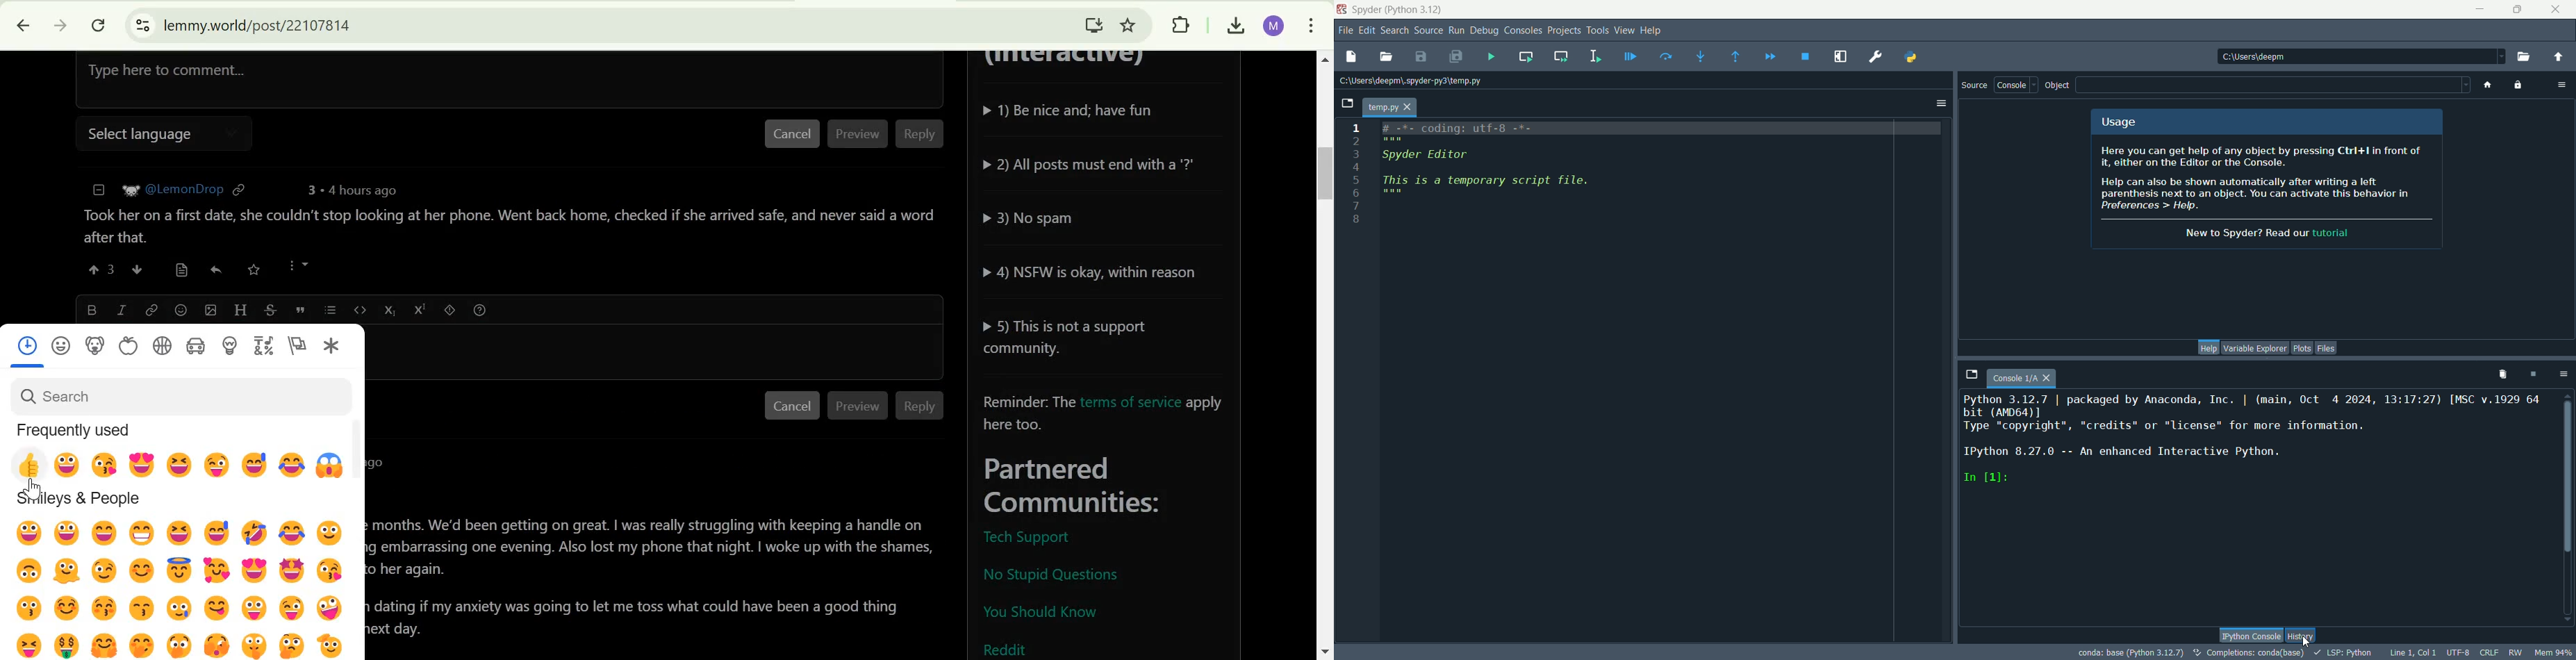  What do you see at coordinates (1527, 56) in the screenshot?
I see `run current cell` at bounding box center [1527, 56].